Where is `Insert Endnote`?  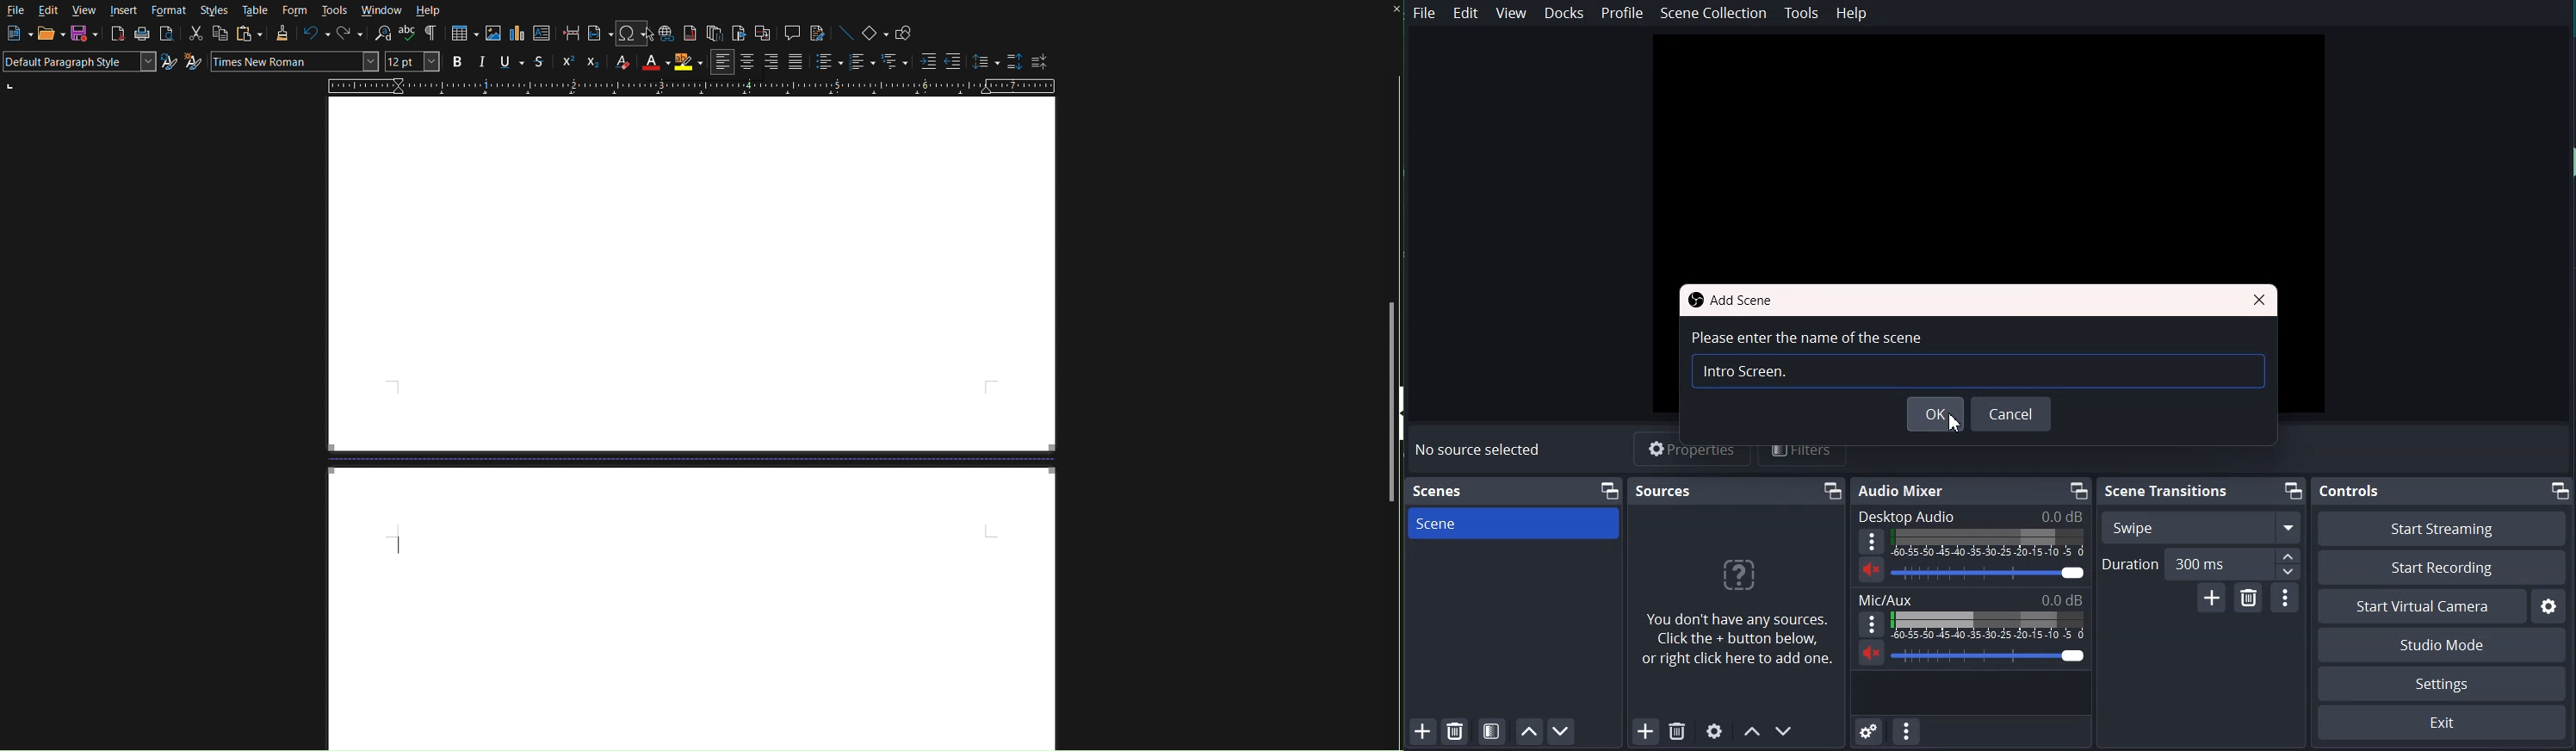 Insert Endnote is located at coordinates (715, 33).